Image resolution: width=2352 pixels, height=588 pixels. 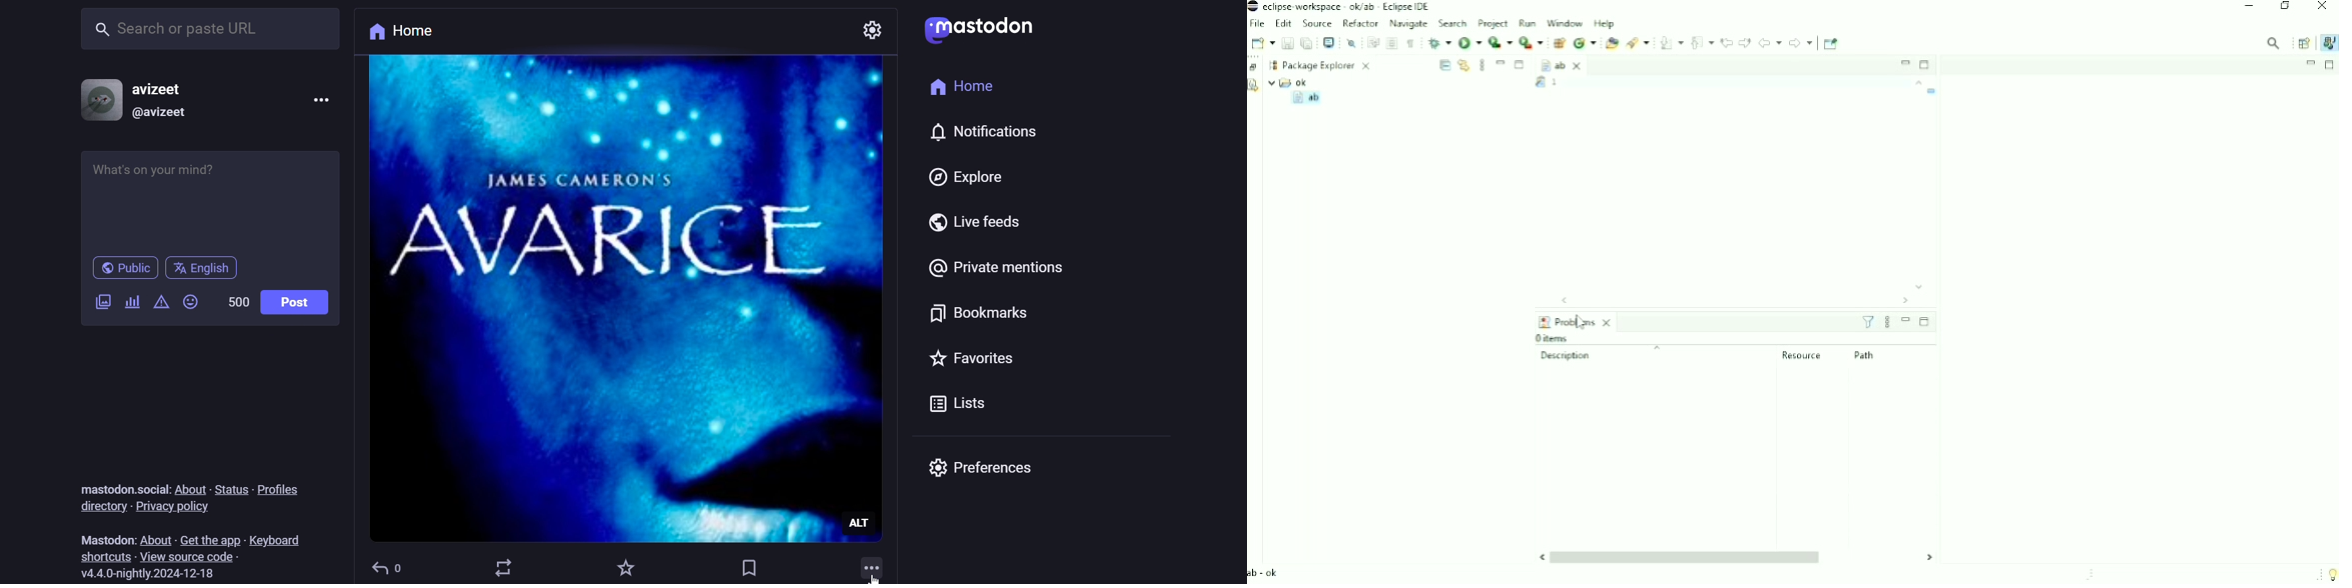 What do you see at coordinates (99, 97) in the screenshot?
I see `profile picture` at bounding box center [99, 97].